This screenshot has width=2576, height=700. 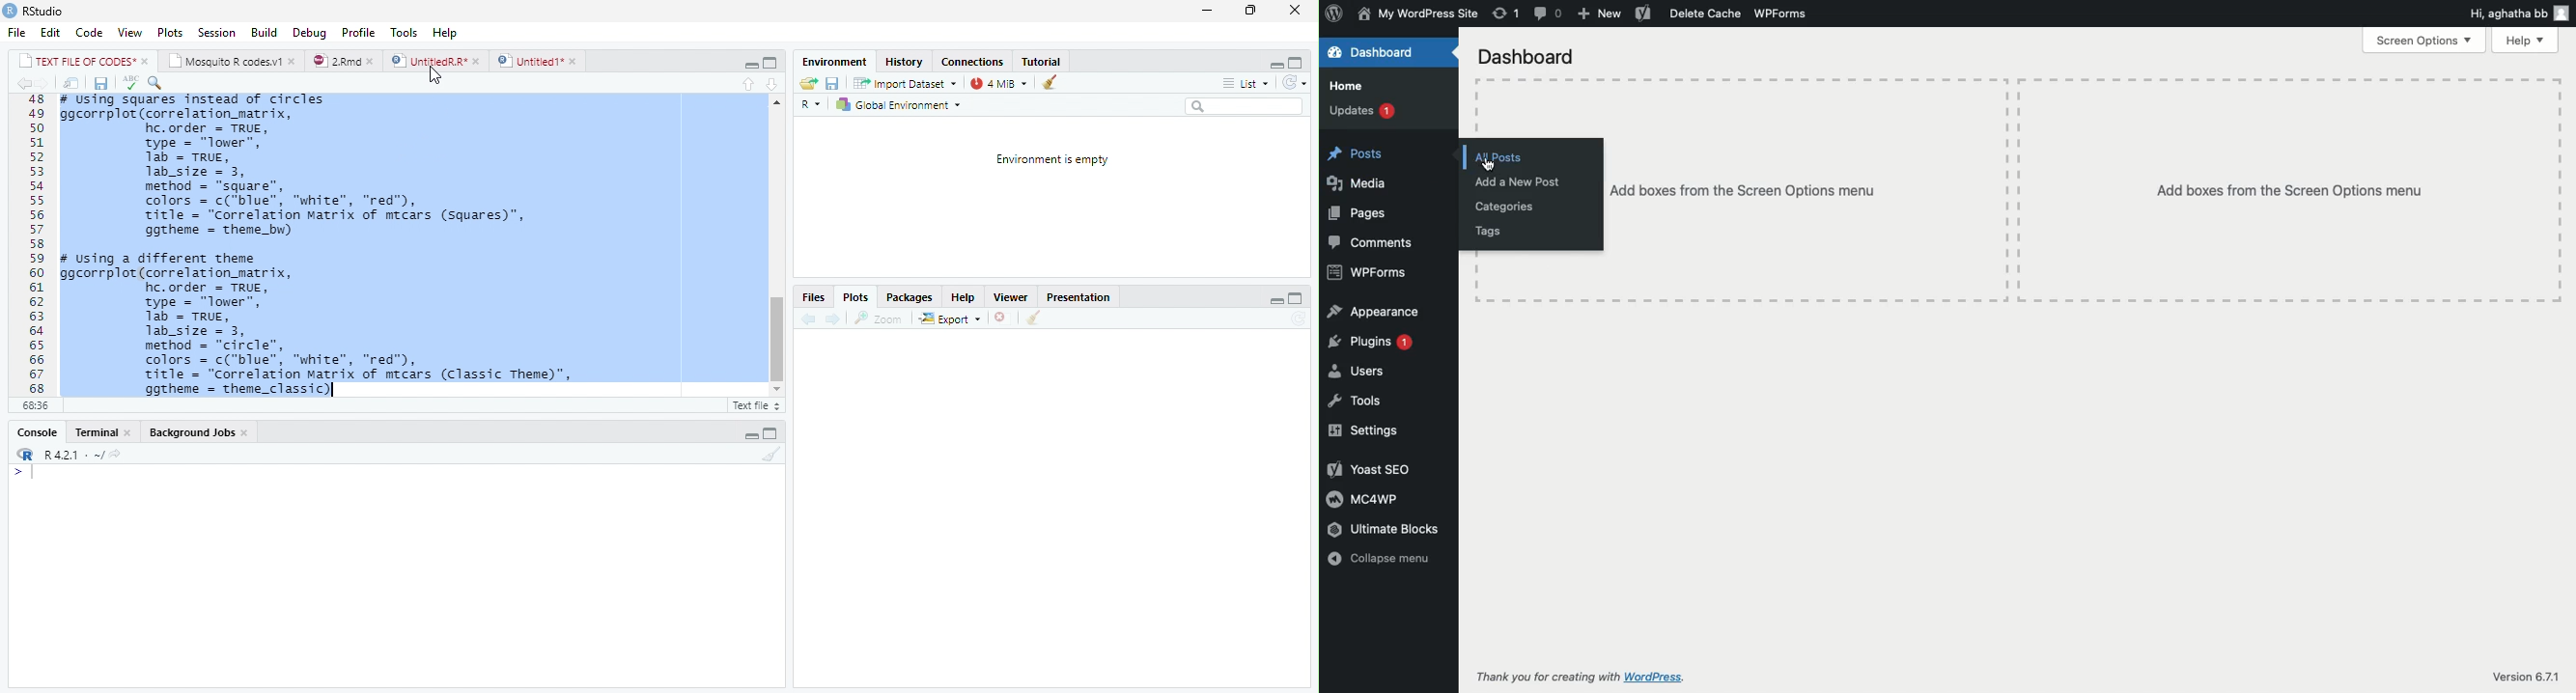 I want to click on hide console, so click(x=770, y=62).